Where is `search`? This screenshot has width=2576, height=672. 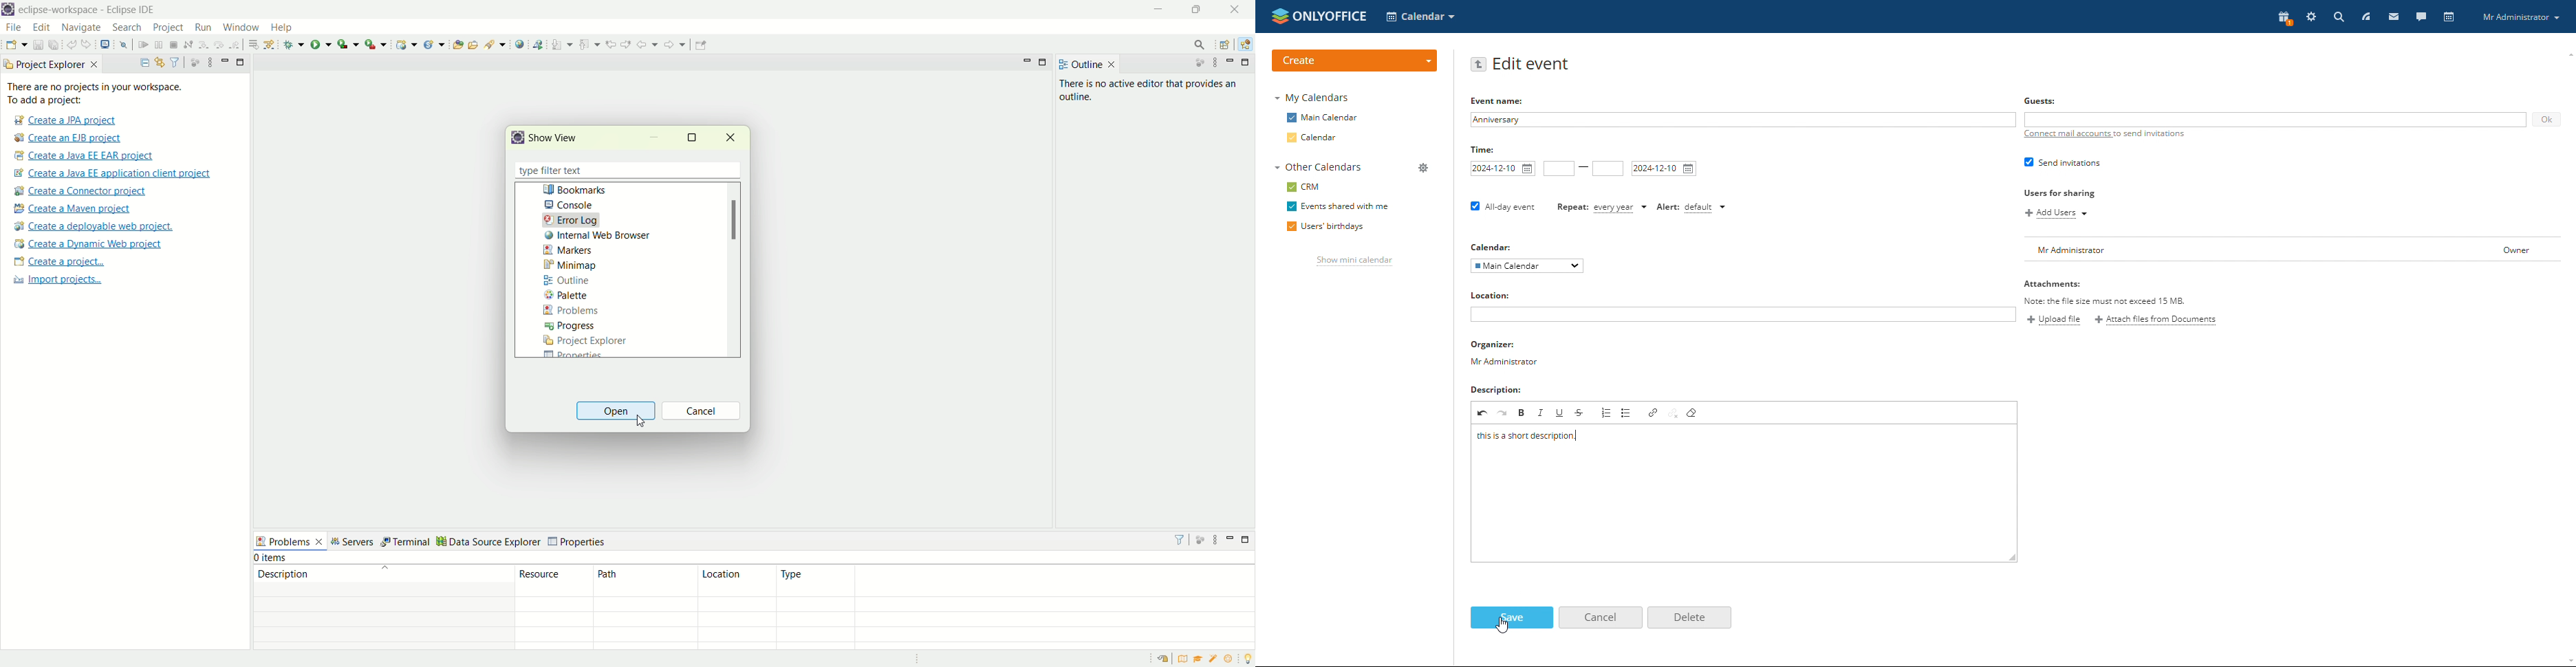
search is located at coordinates (128, 27).